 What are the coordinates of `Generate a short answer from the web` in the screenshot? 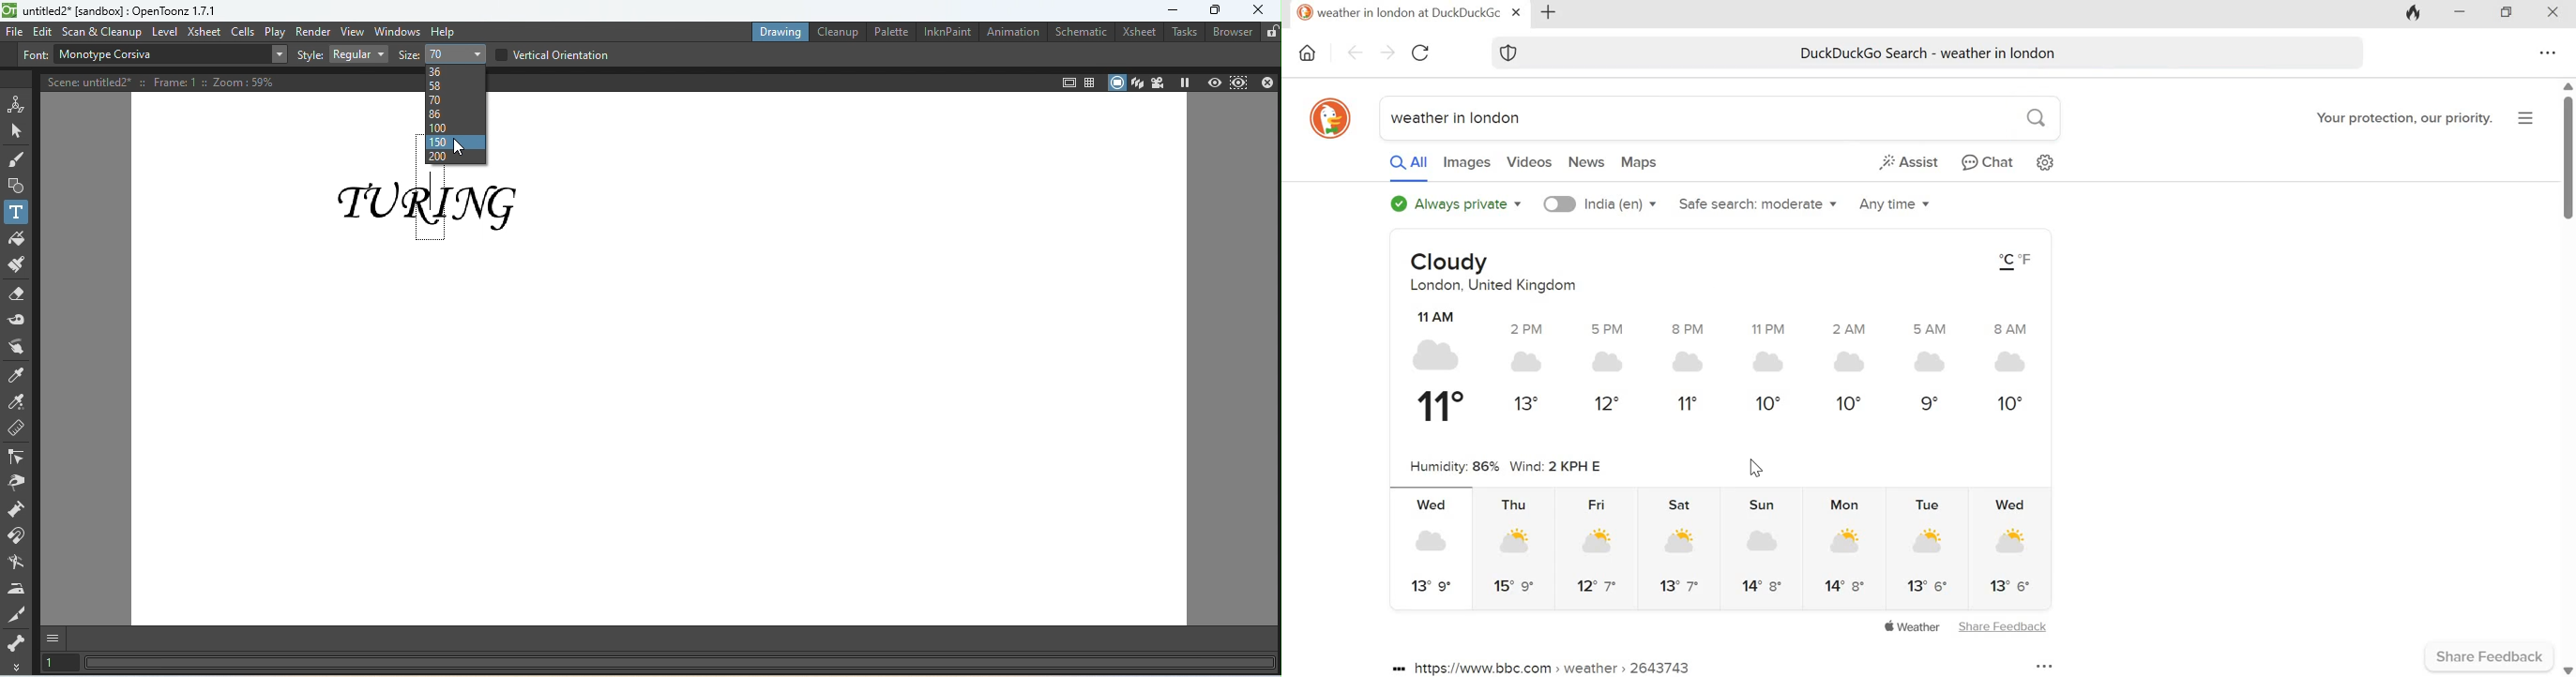 It's located at (1909, 162).